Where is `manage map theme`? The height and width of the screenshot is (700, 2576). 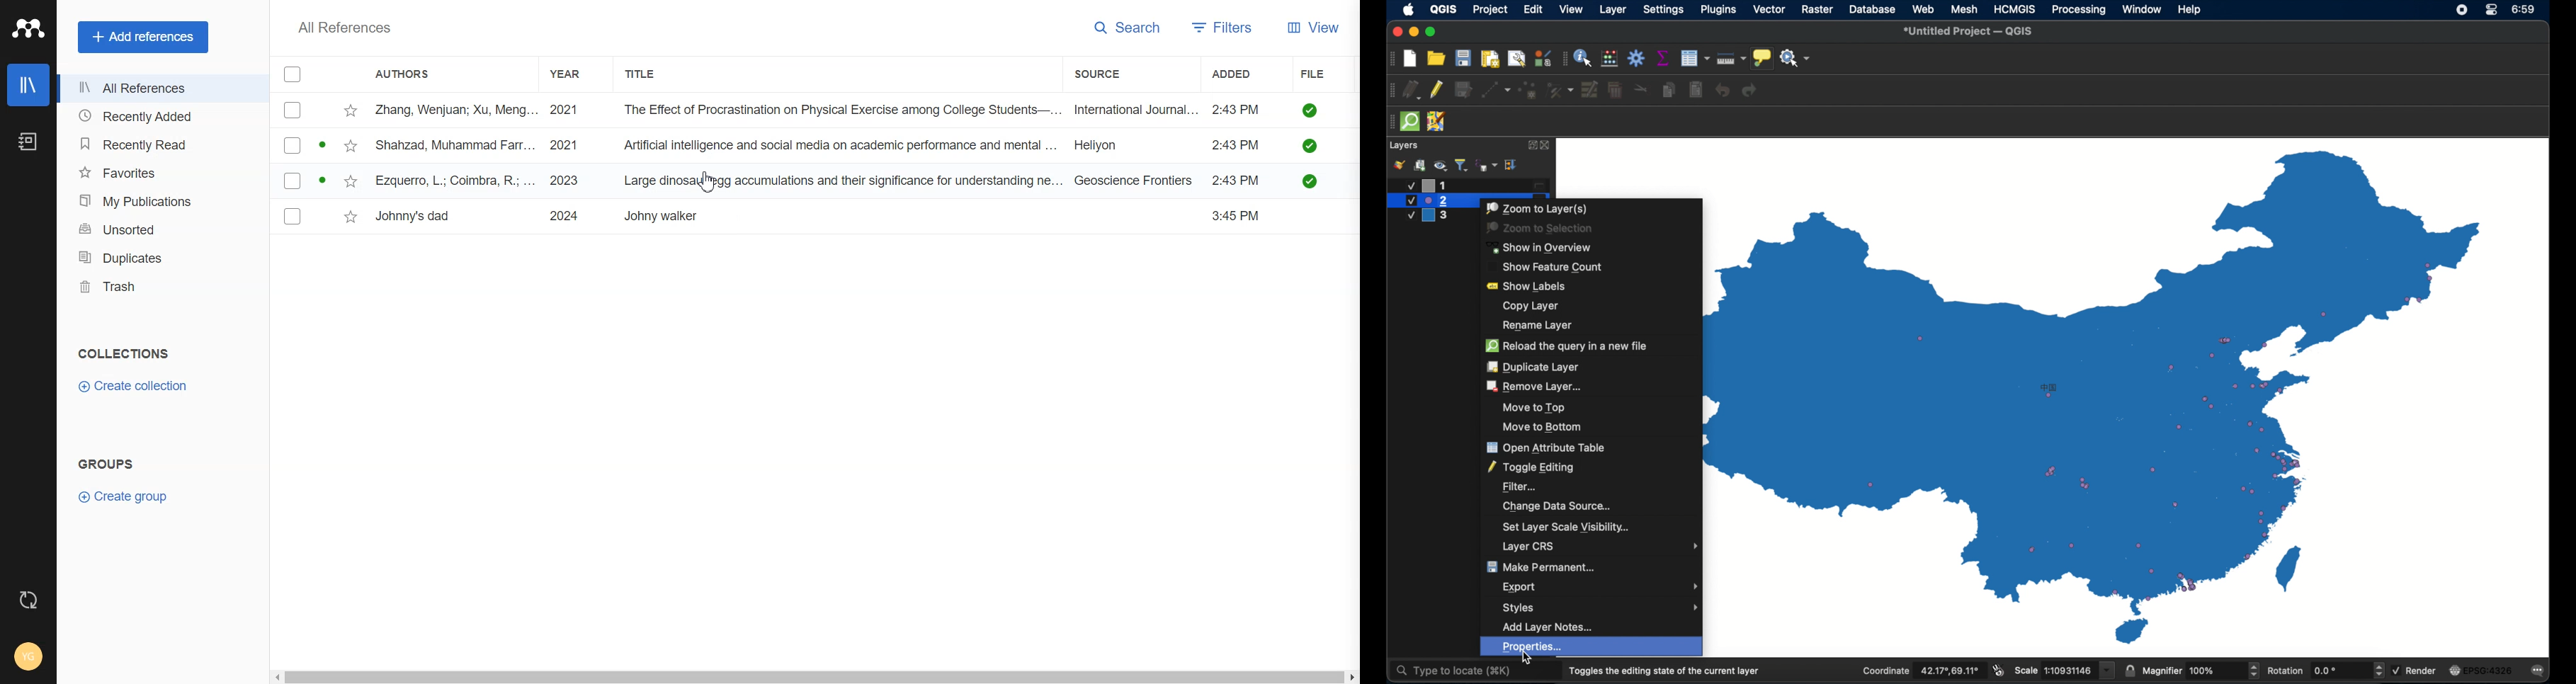
manage map theme is located at coordinates (1440, 165).